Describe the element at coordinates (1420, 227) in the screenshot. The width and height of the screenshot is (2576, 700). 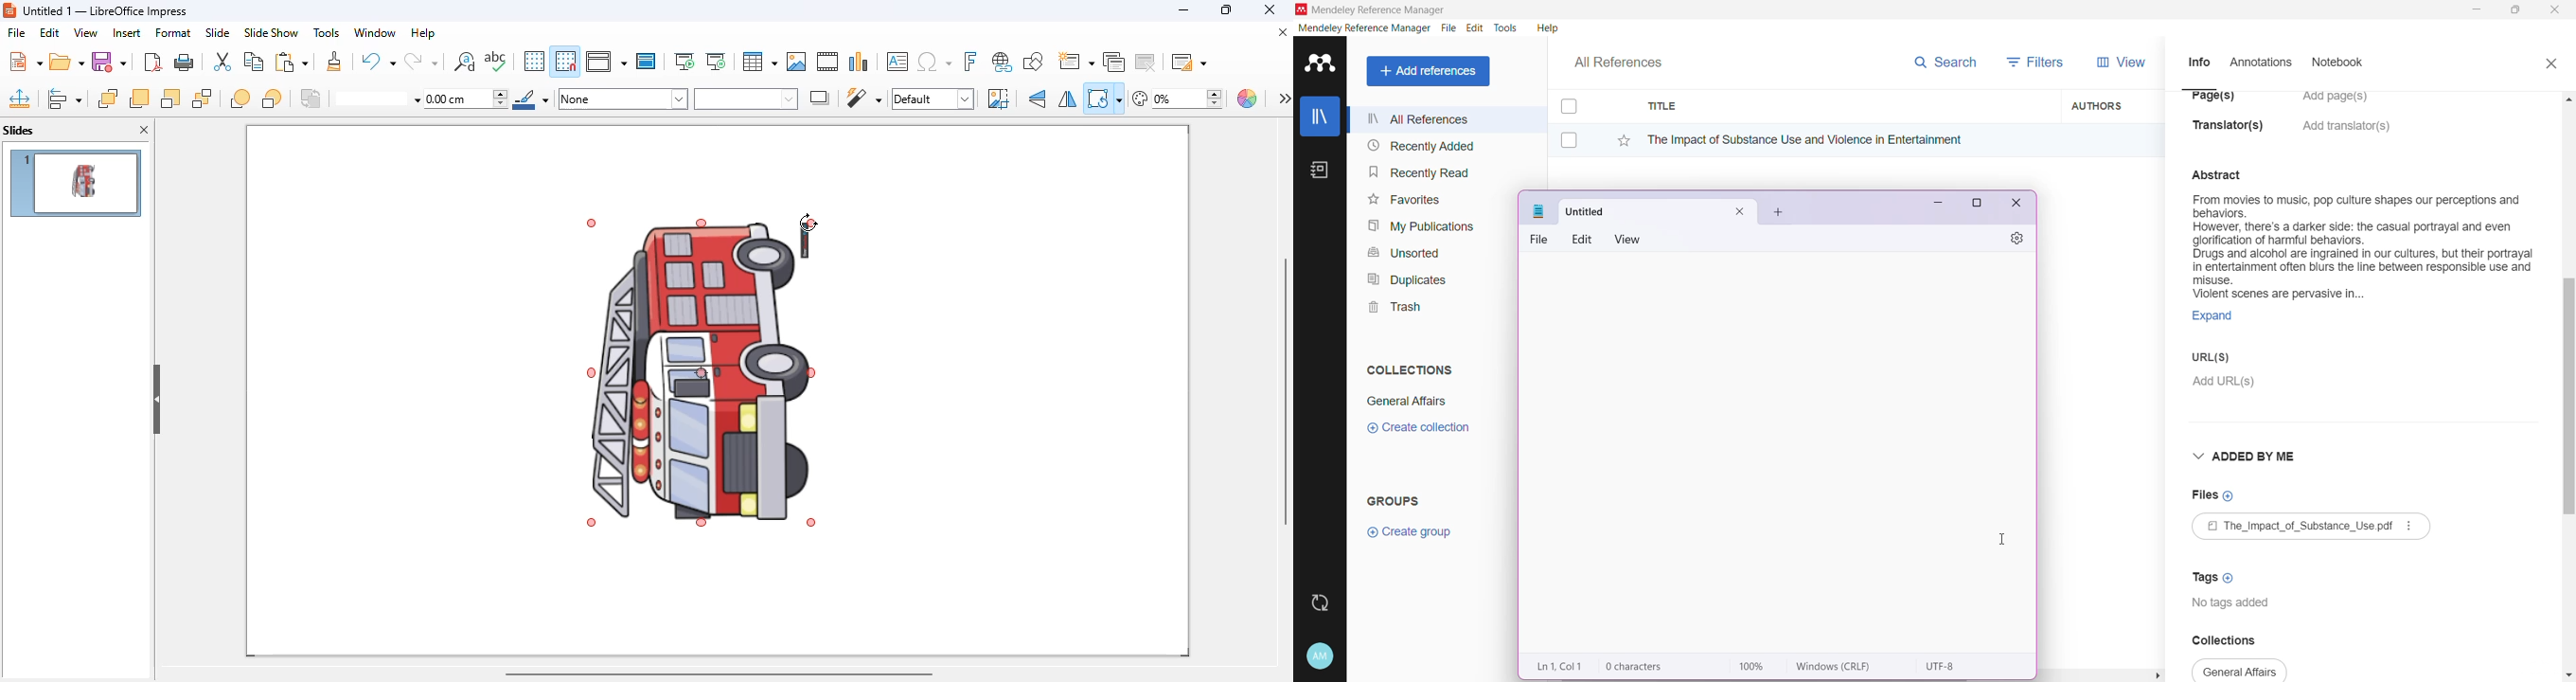
I see `My Publications` at that location.